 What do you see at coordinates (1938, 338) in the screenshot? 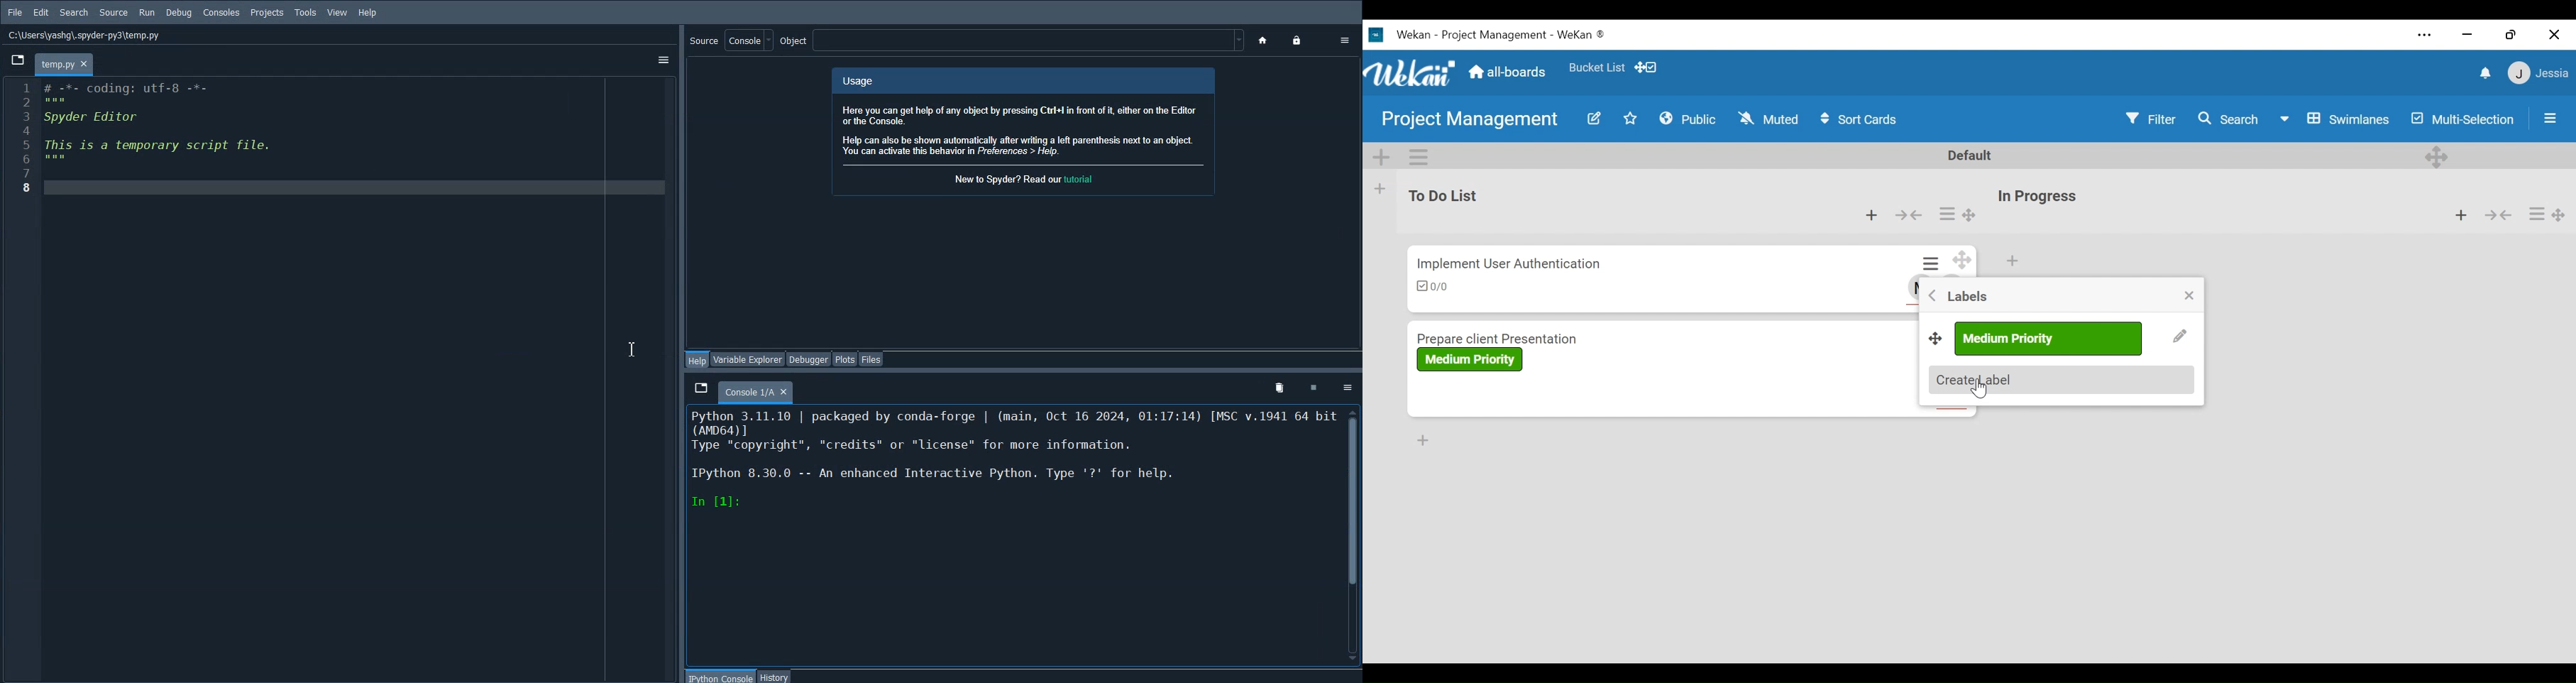
I see `Desktop drag handles` at bounding box center [1938, 338].